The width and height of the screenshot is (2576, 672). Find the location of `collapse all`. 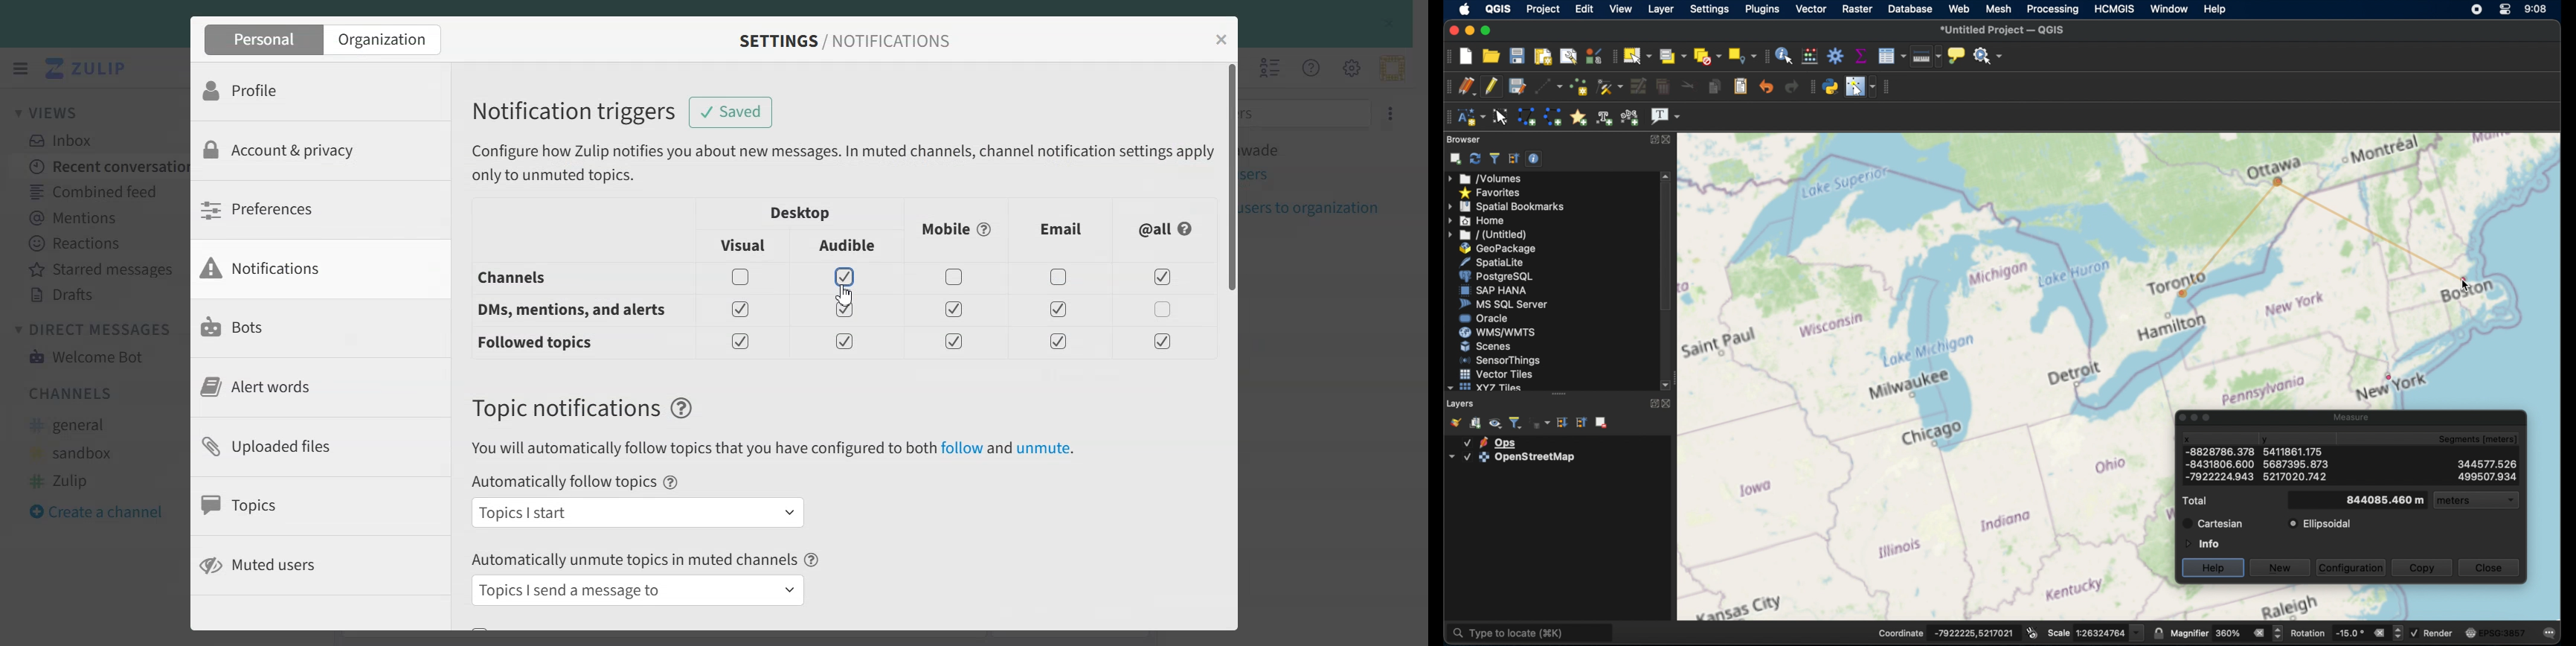

collapse all is located at coordinates (1514, 159).